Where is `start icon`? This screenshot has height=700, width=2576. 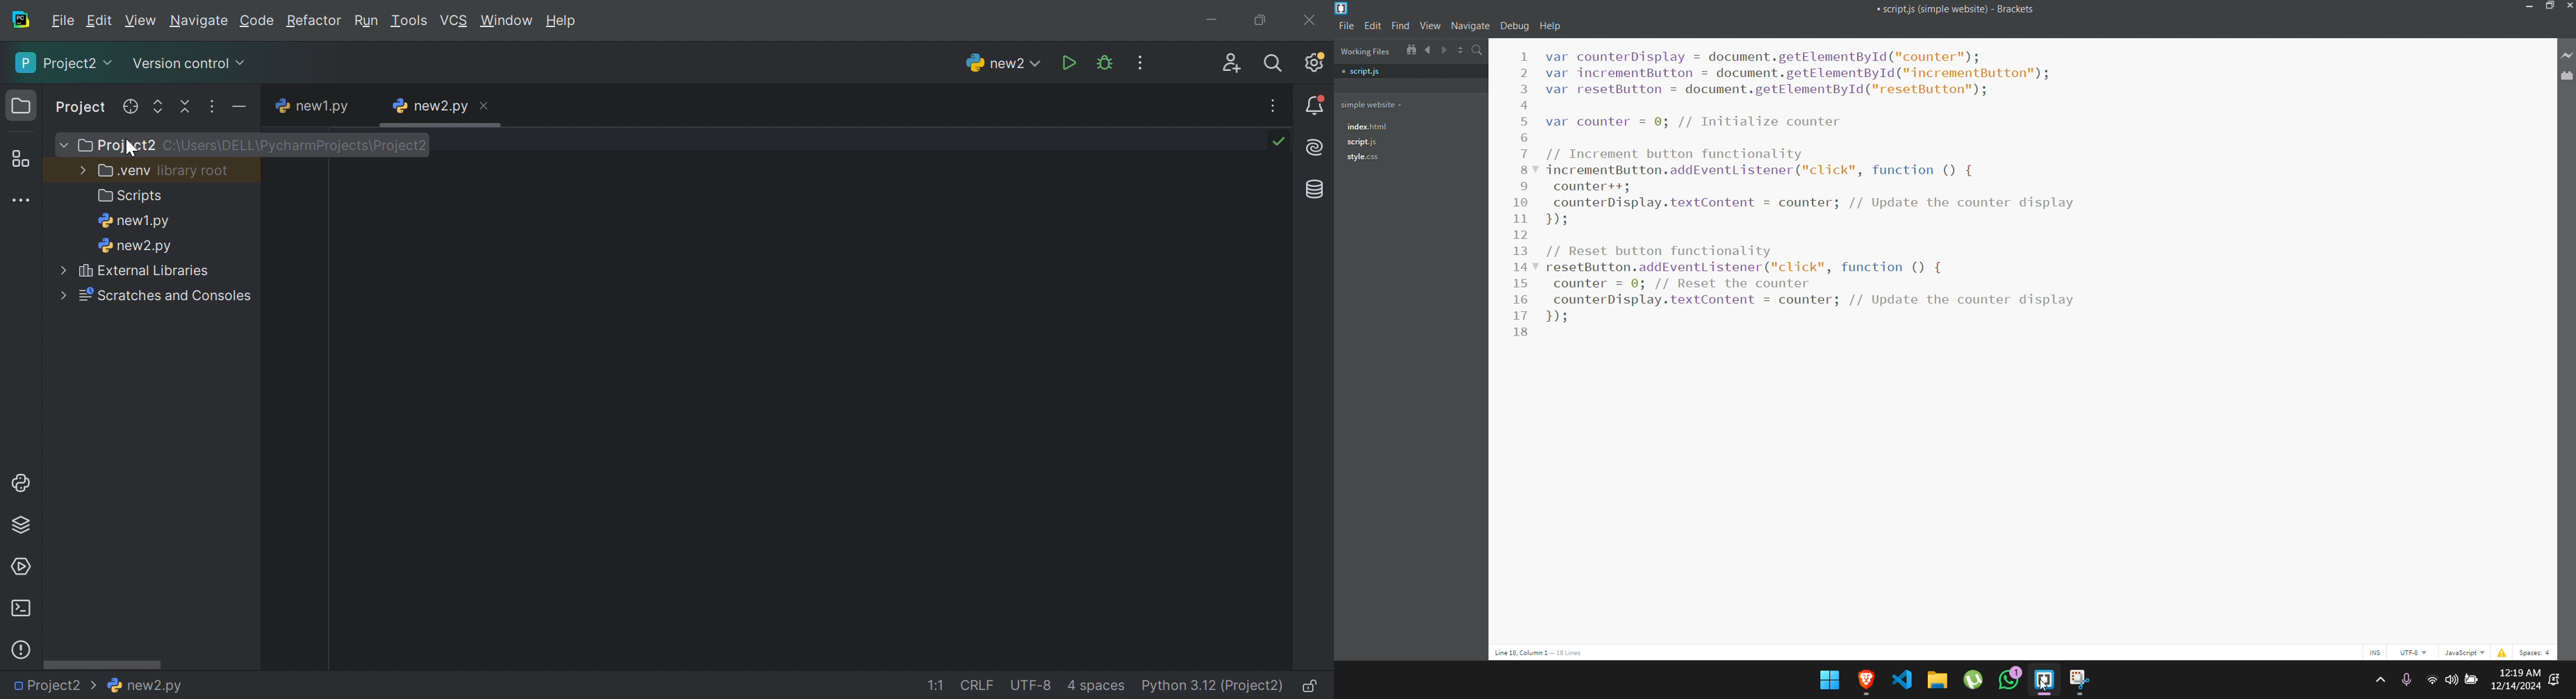 start icon is located at coordinates (1830, 680).